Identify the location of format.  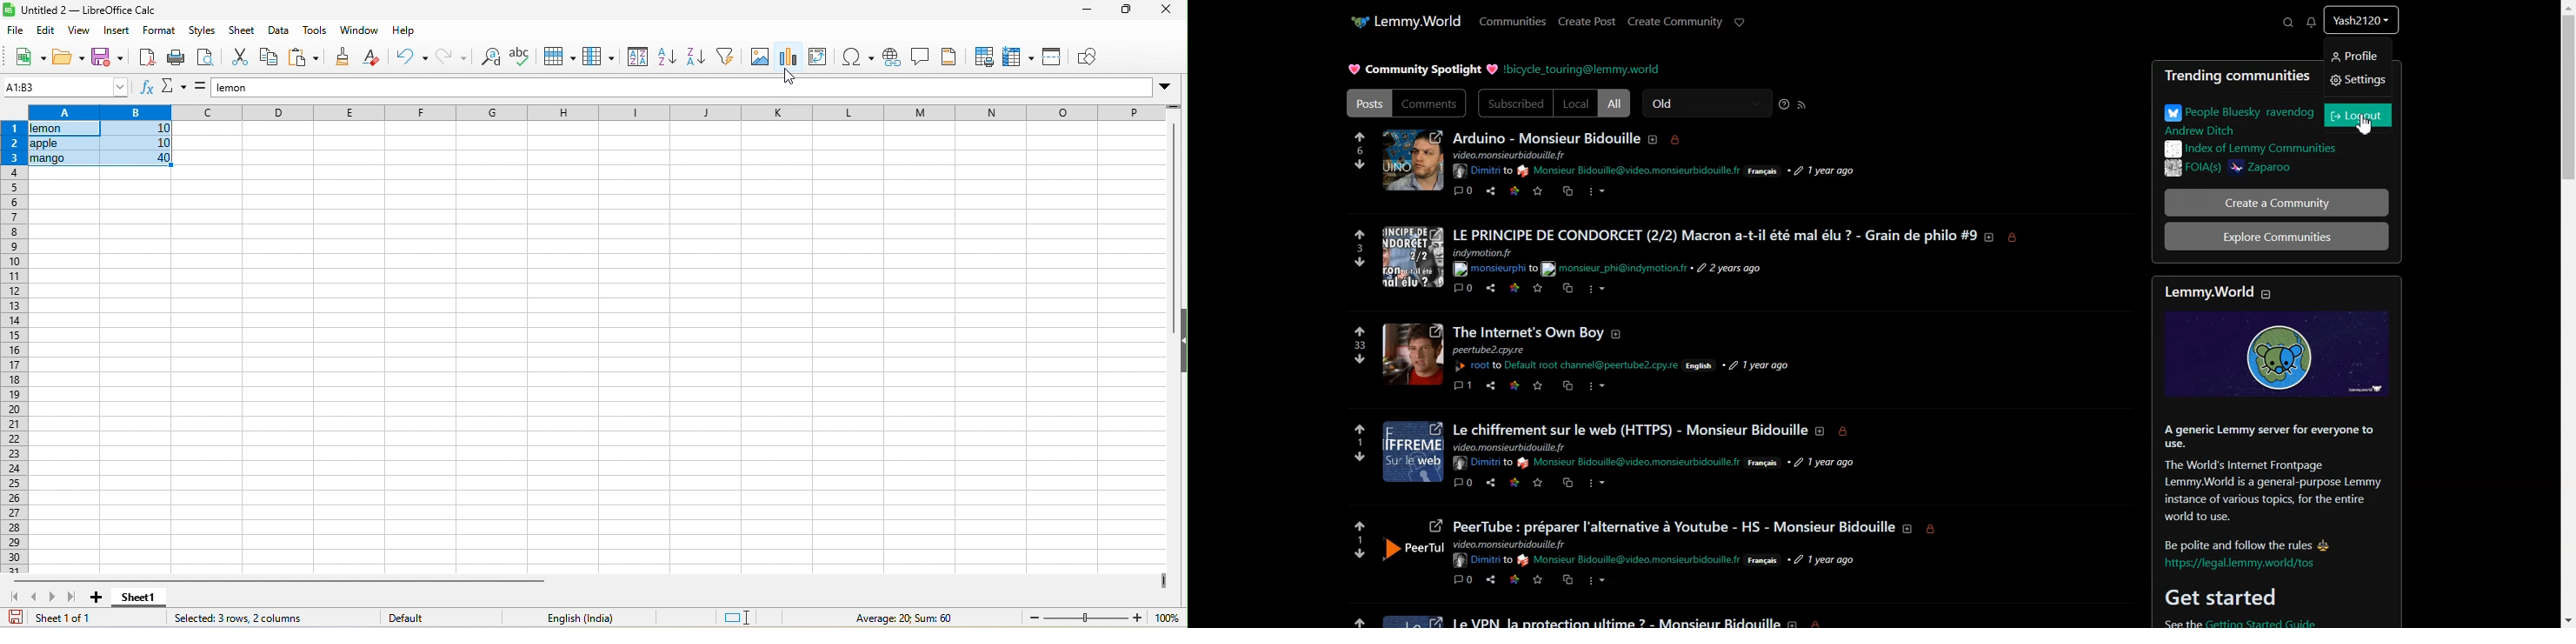
(159, 31).